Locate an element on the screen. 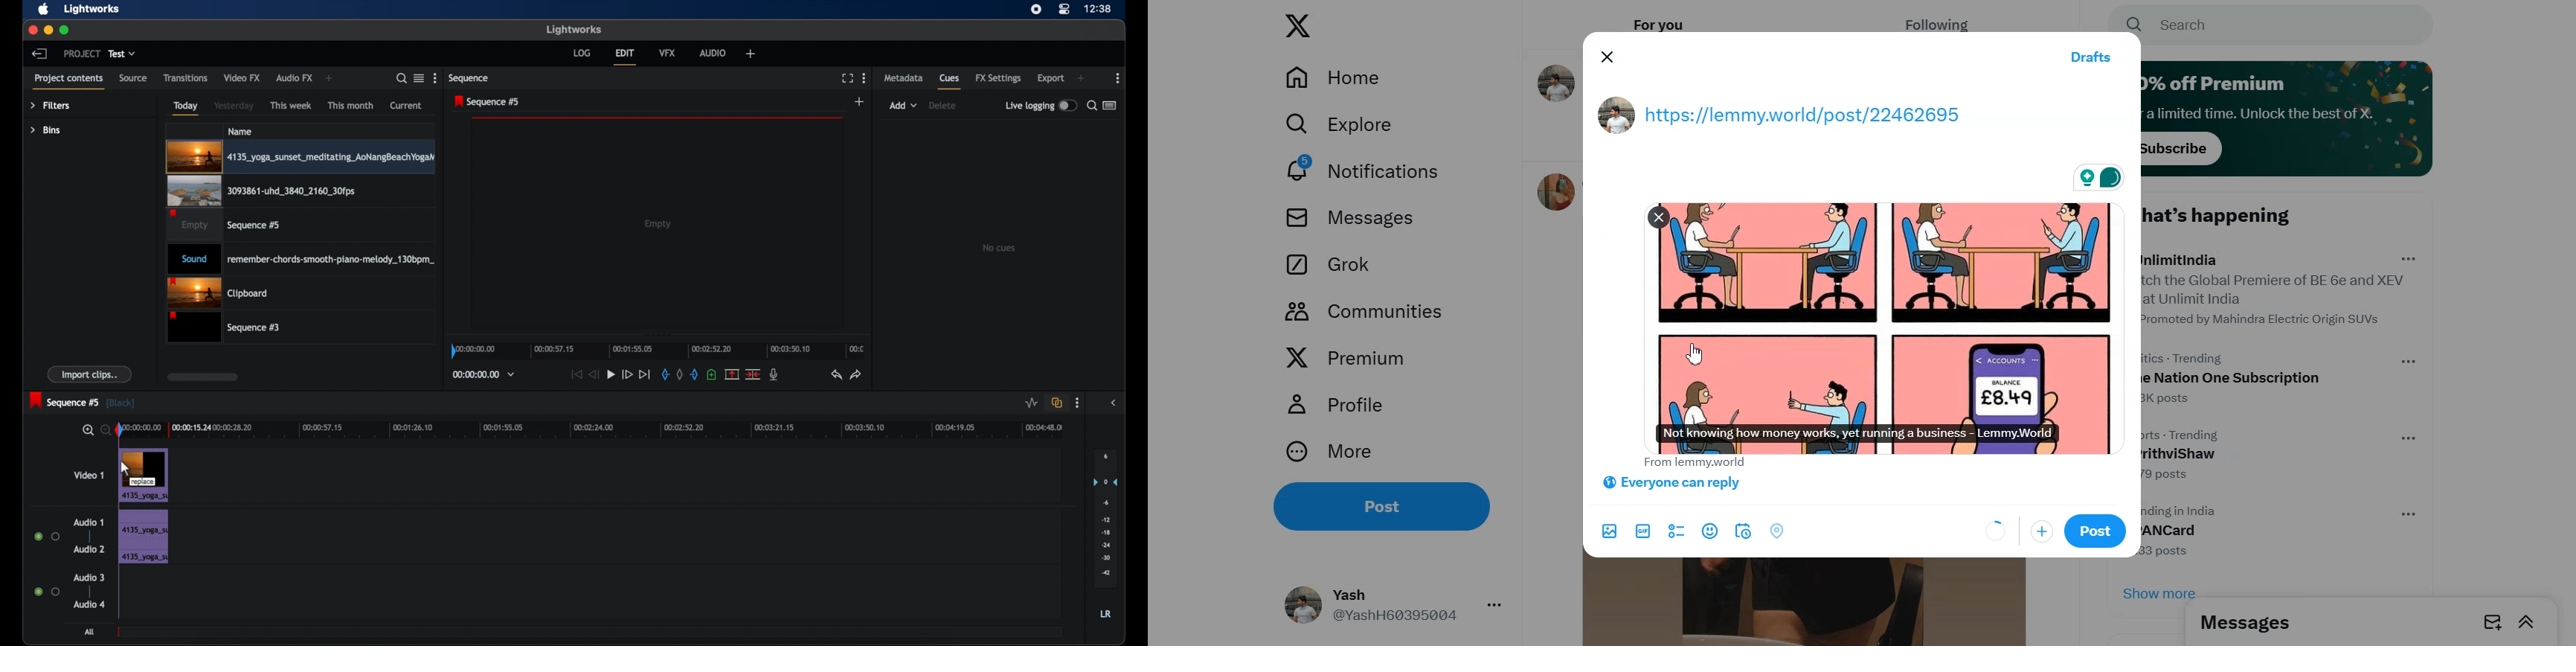 The height and width of the screenshot is (672, 2576). jump to end is located at coordinates (644, 374).